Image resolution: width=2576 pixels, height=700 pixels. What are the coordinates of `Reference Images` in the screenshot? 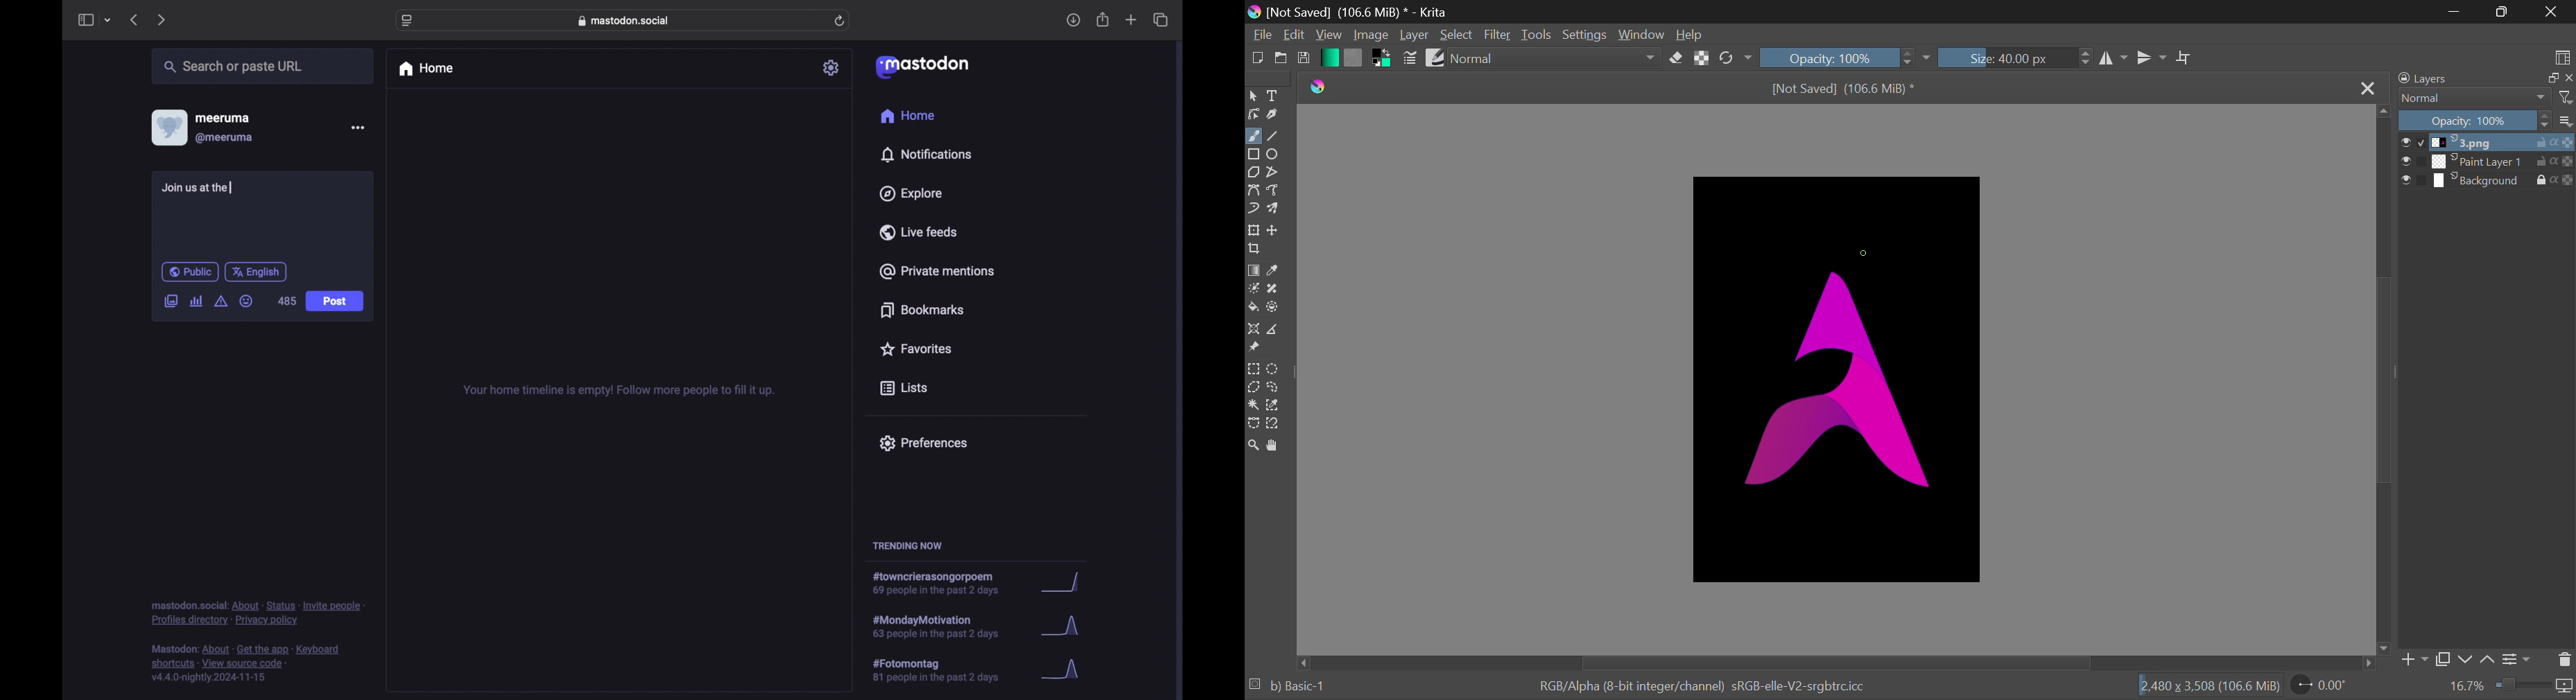 It's located at (1256, 349).